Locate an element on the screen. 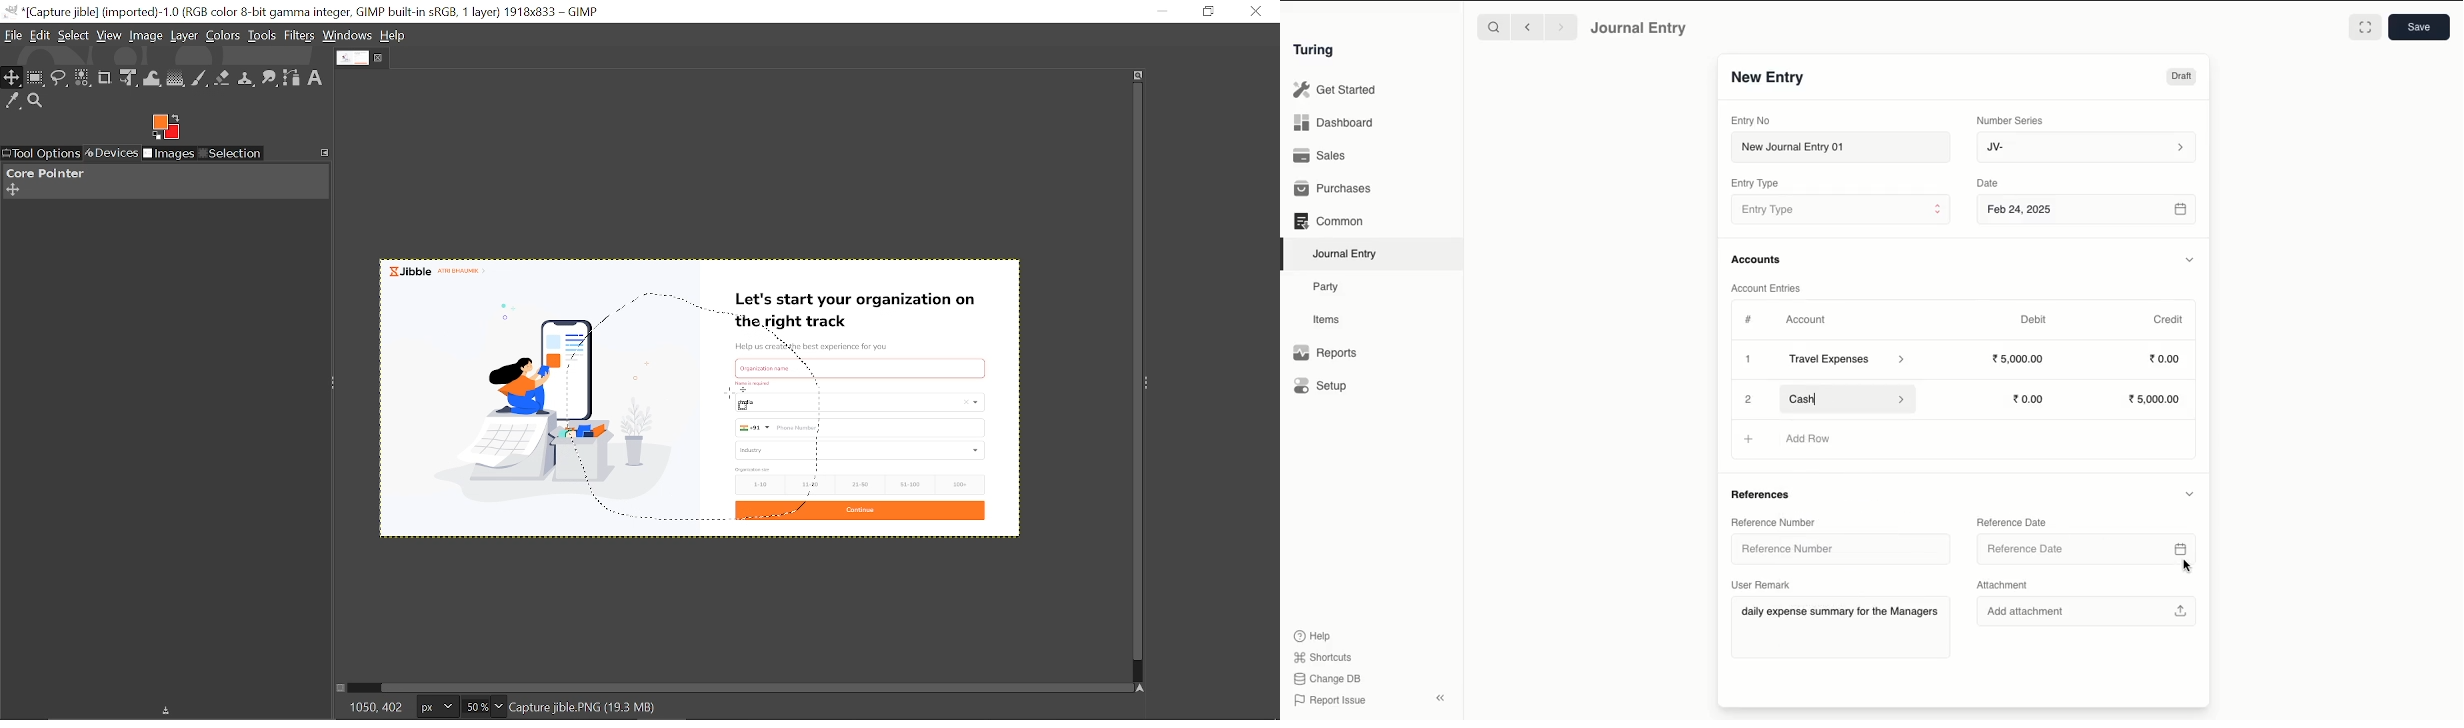  5000.00 is located at coordinates (2020, 358).